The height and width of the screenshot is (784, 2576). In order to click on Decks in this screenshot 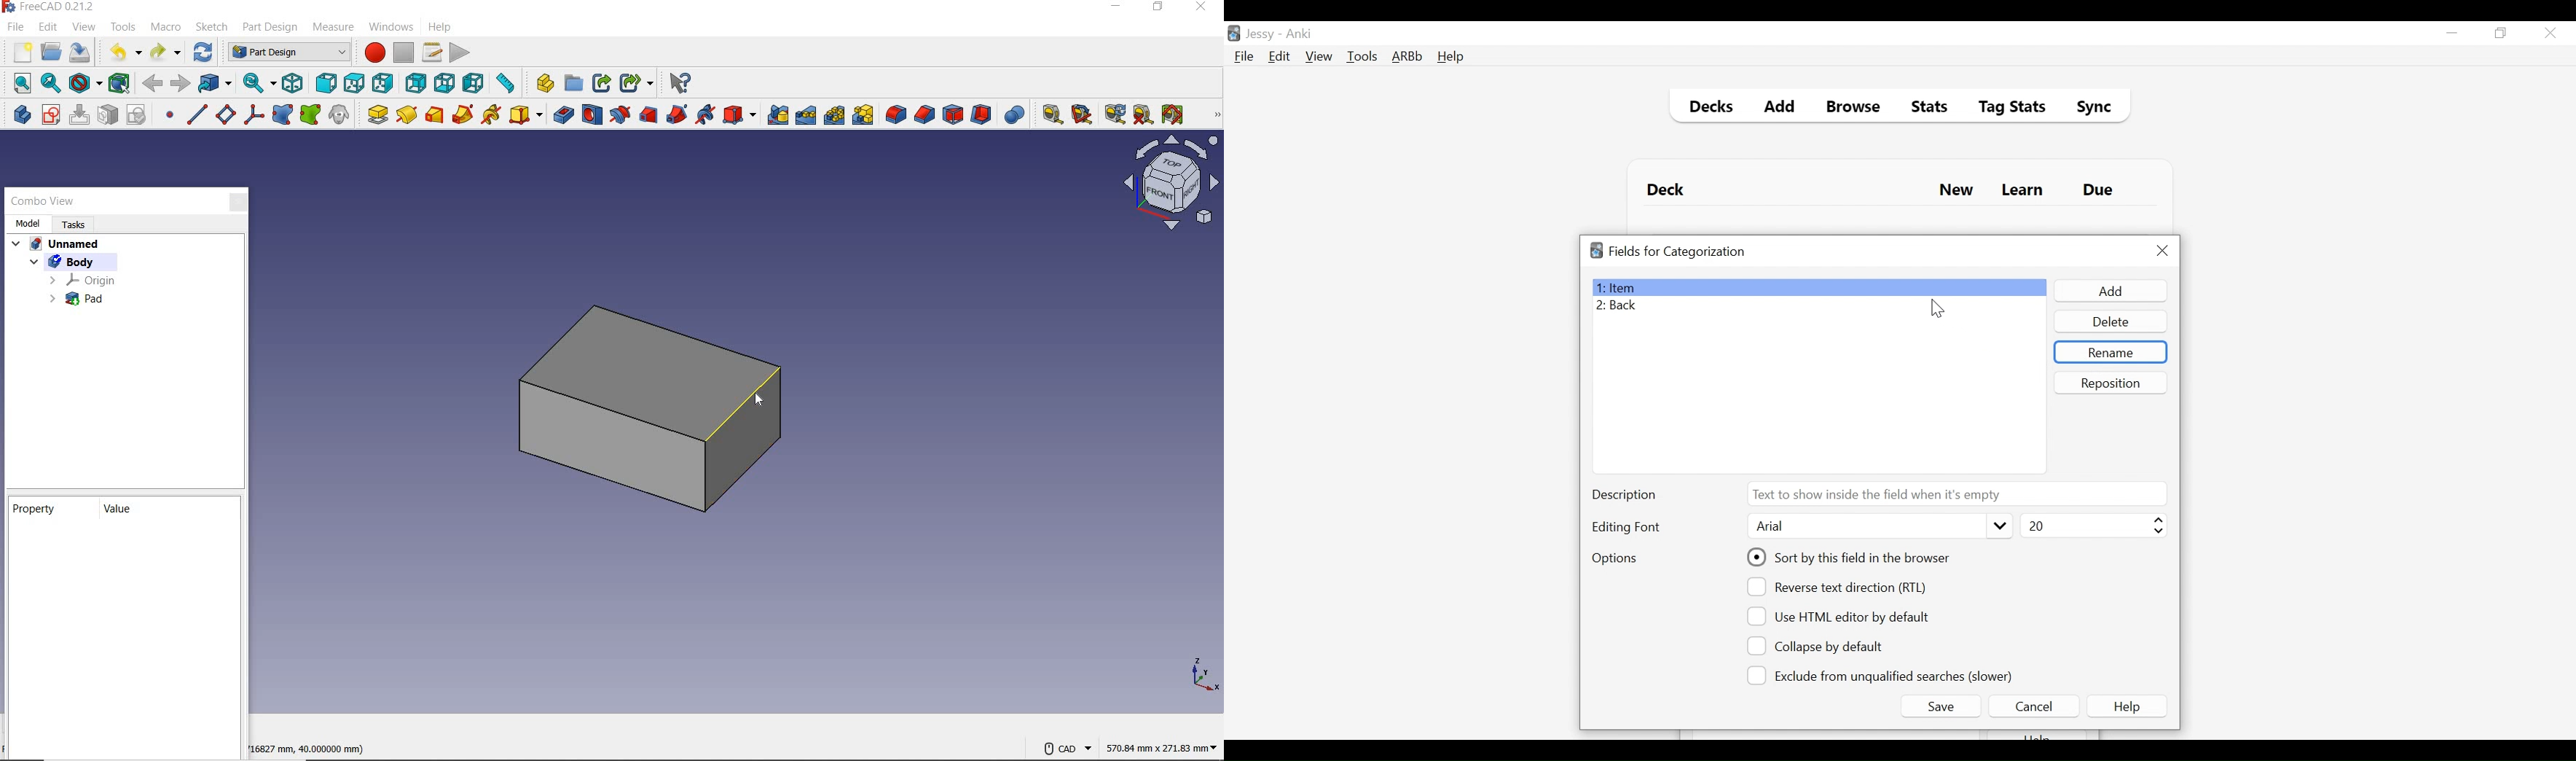, I will do `click(1708, 109)`.